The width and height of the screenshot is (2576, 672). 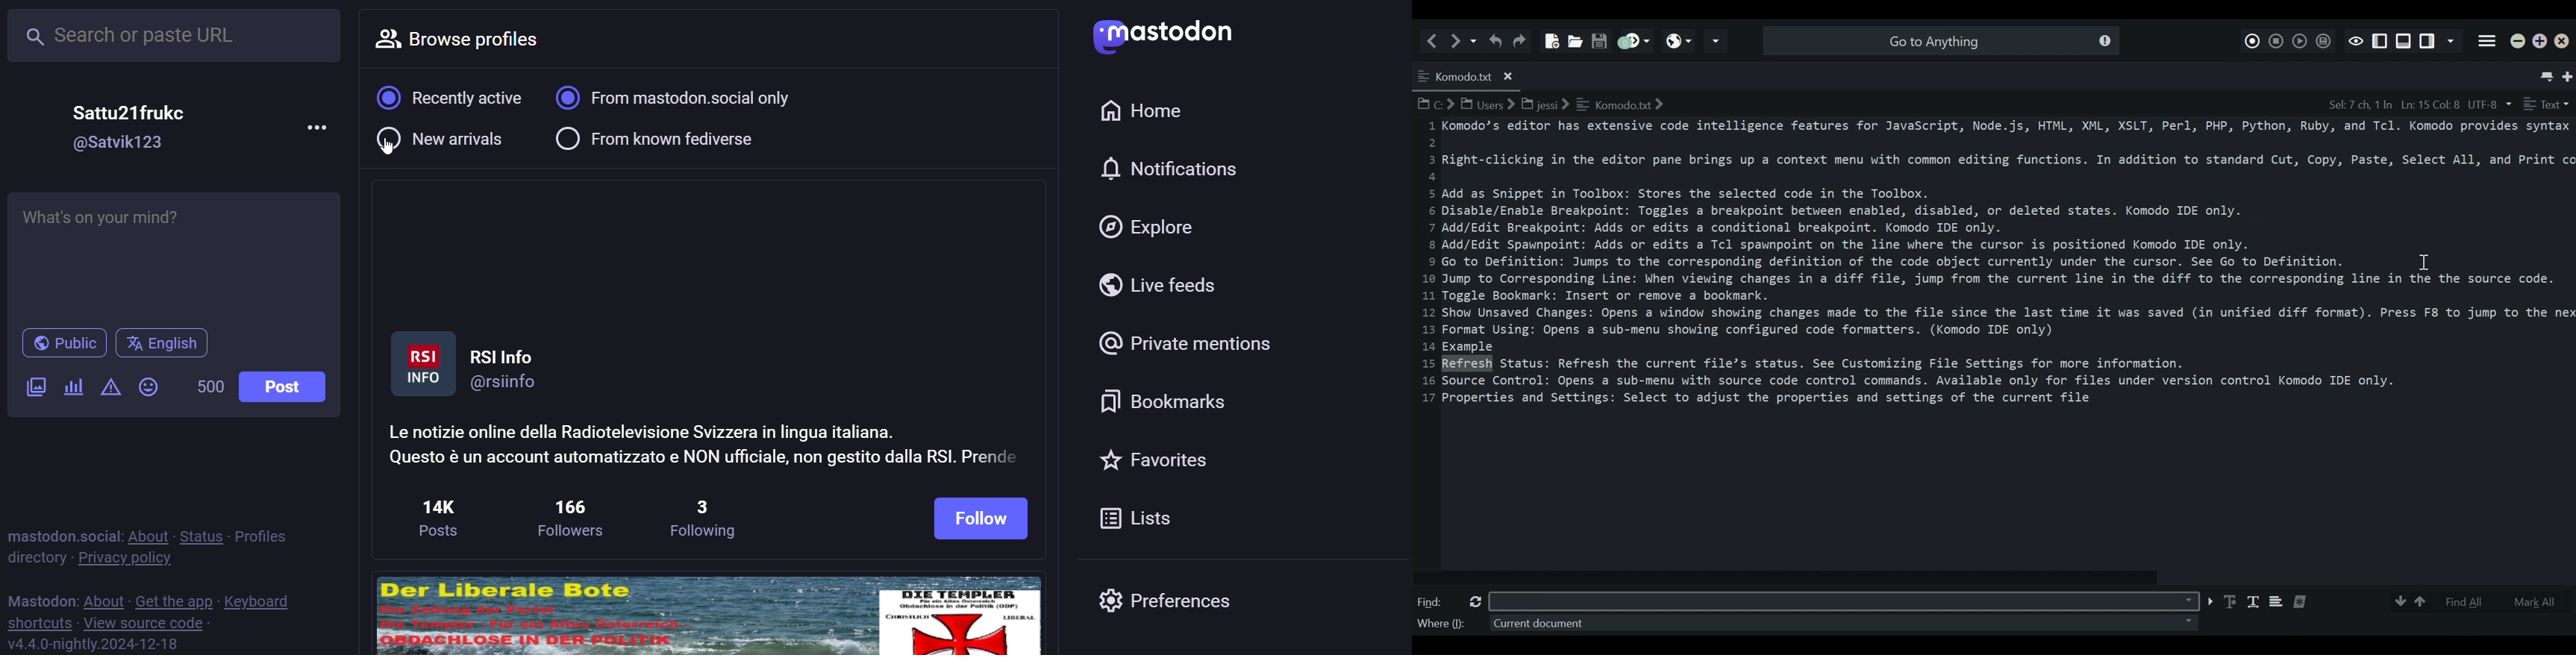 I want to click on v4.4.0-nightly.2024-12-18, so click(x=90, y=643).